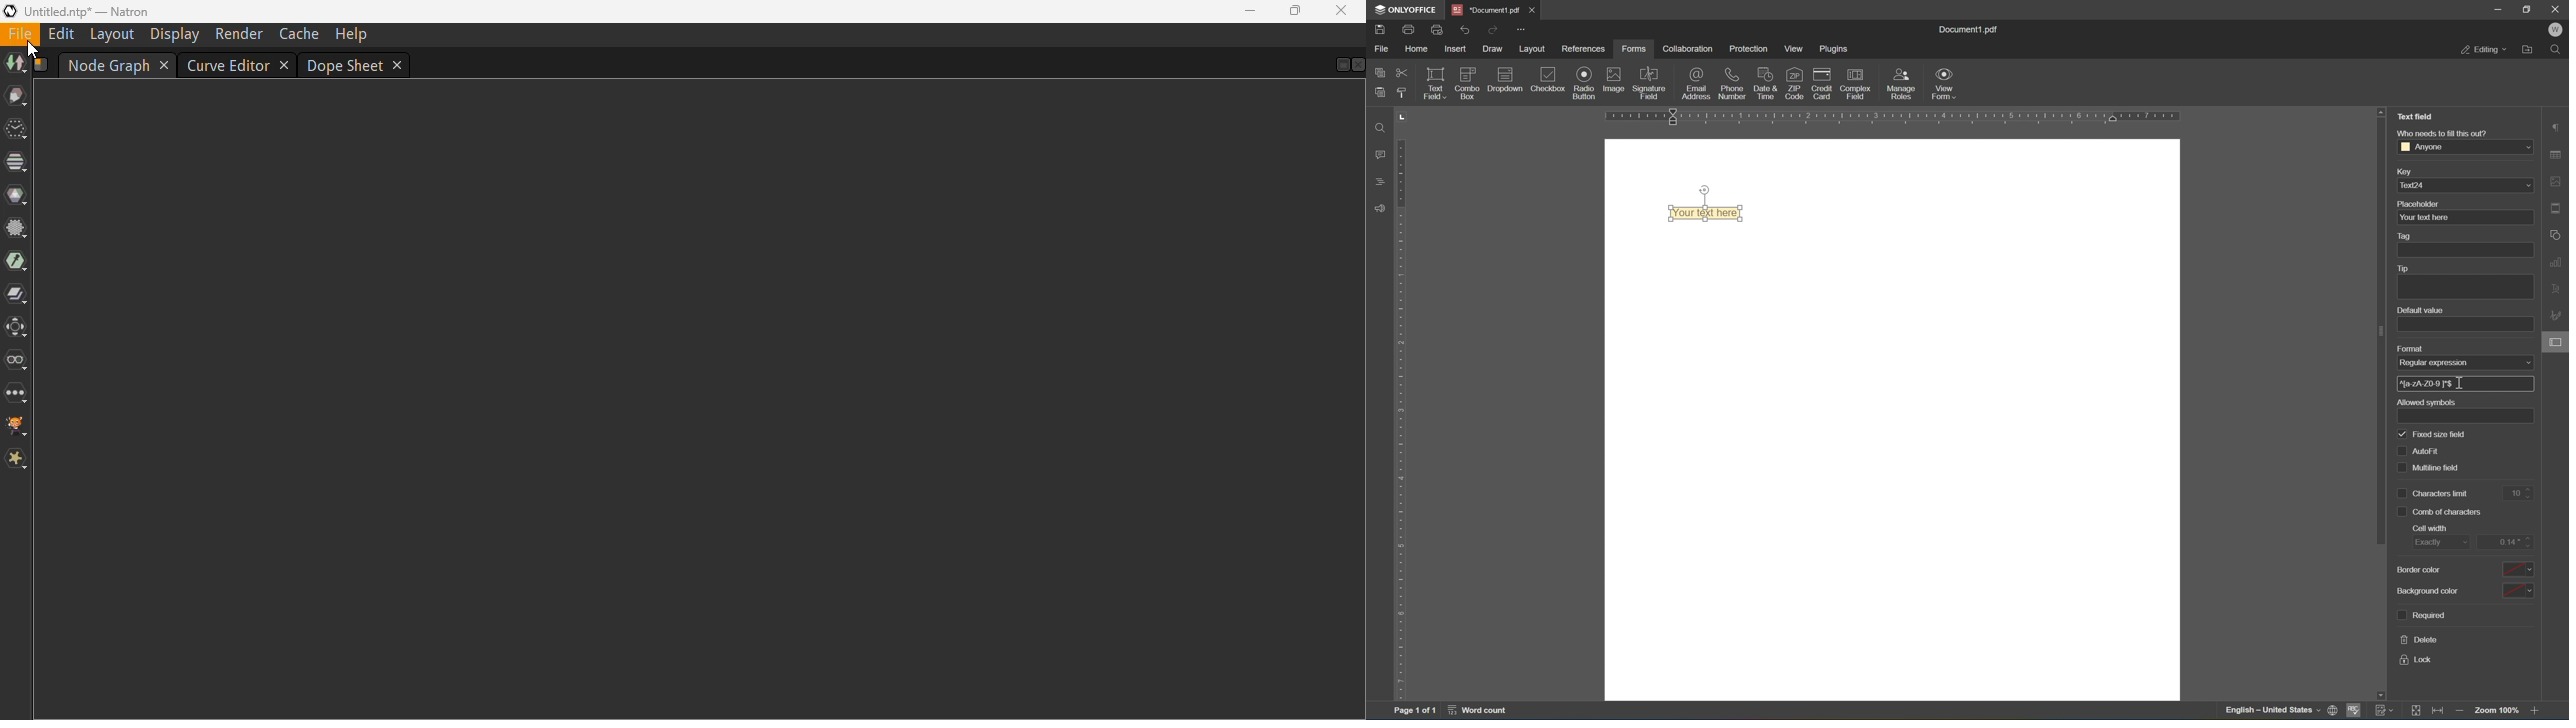 The height and width of the screenshot is (728, 2576). Describe the element at coordinates (2497, 8) in the screenshot. I see `minimize` at that location.